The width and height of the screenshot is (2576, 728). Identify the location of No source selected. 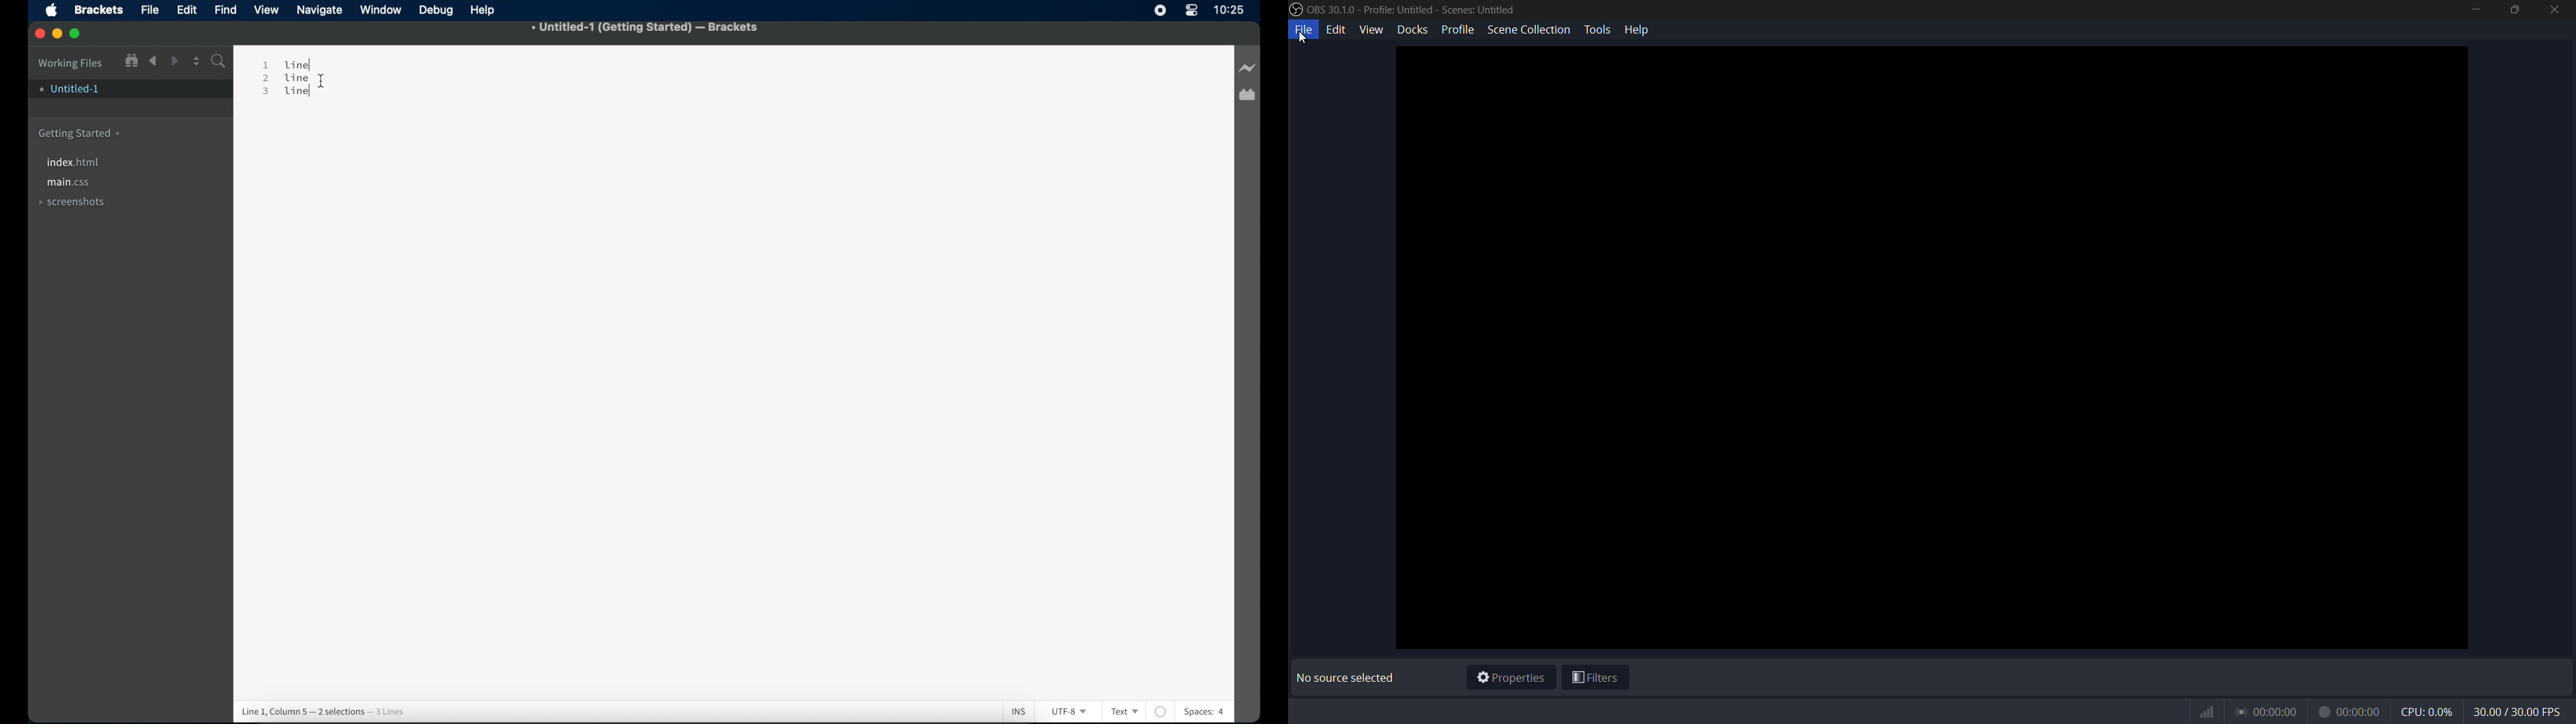
(1349, 678).